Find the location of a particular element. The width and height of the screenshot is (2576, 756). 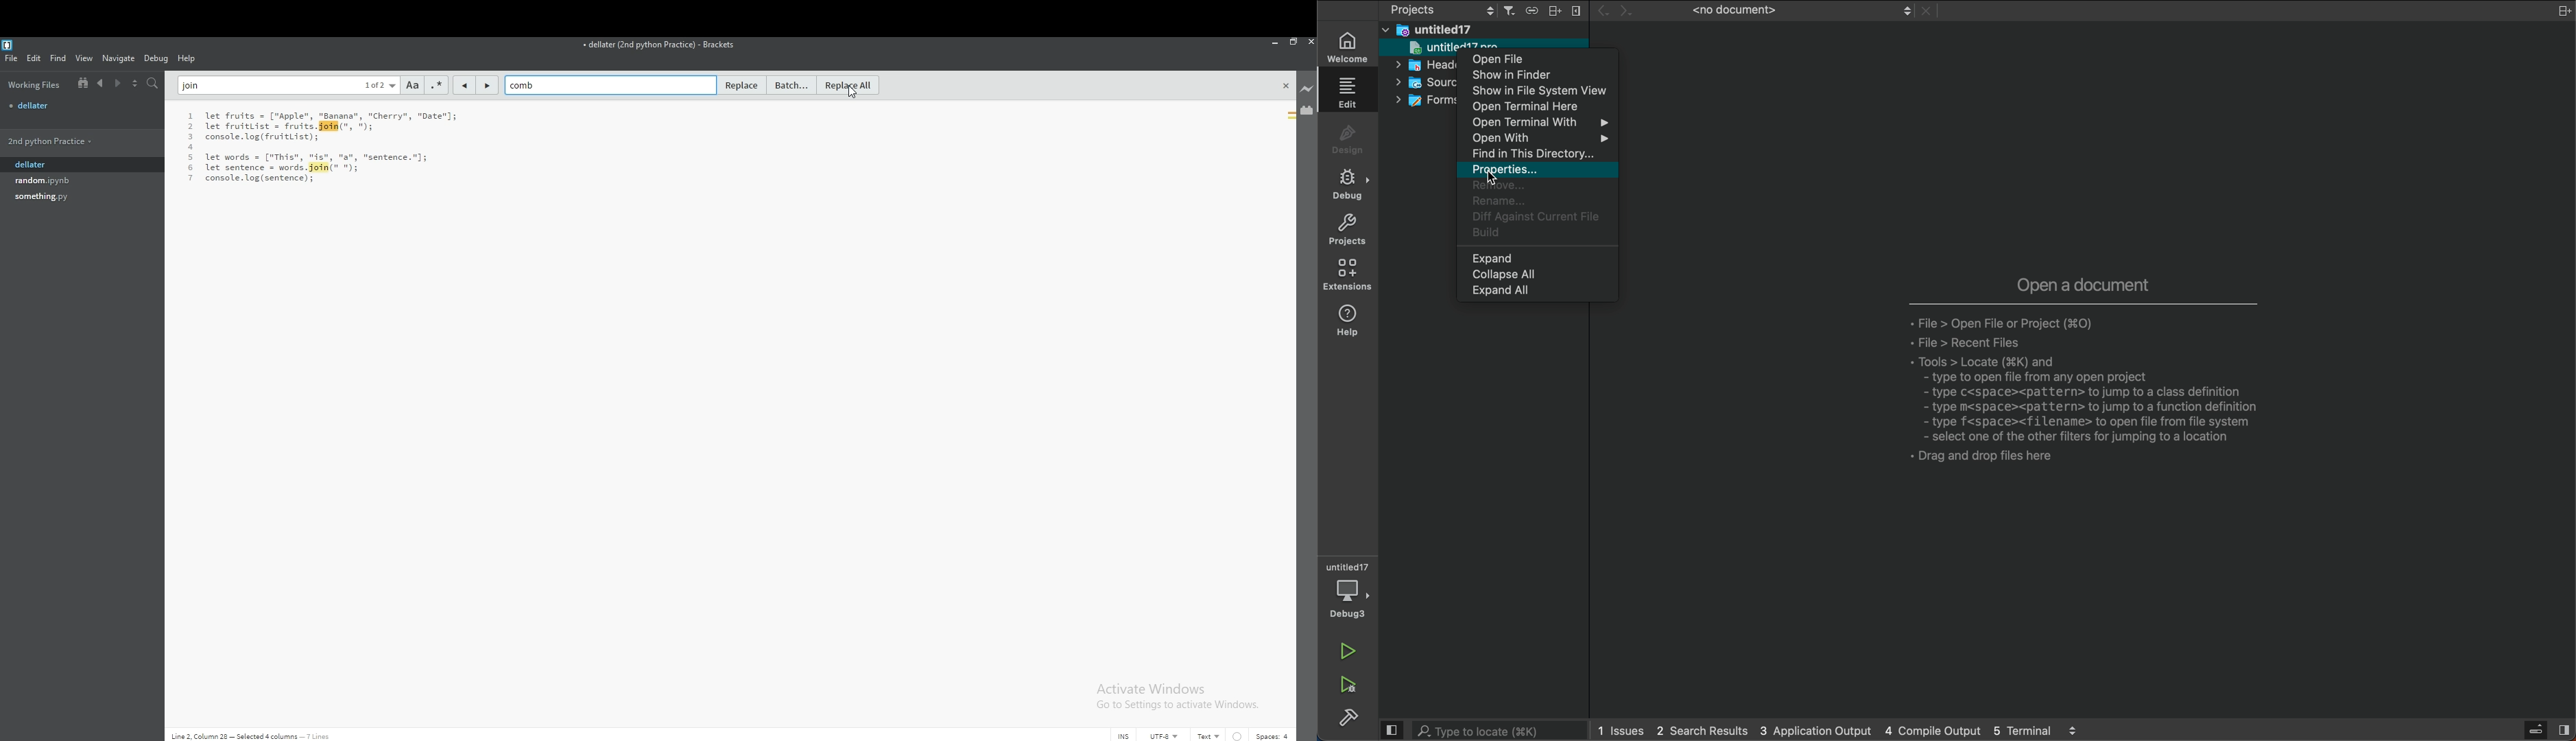

show in file is located at coordinates (1544, 91).